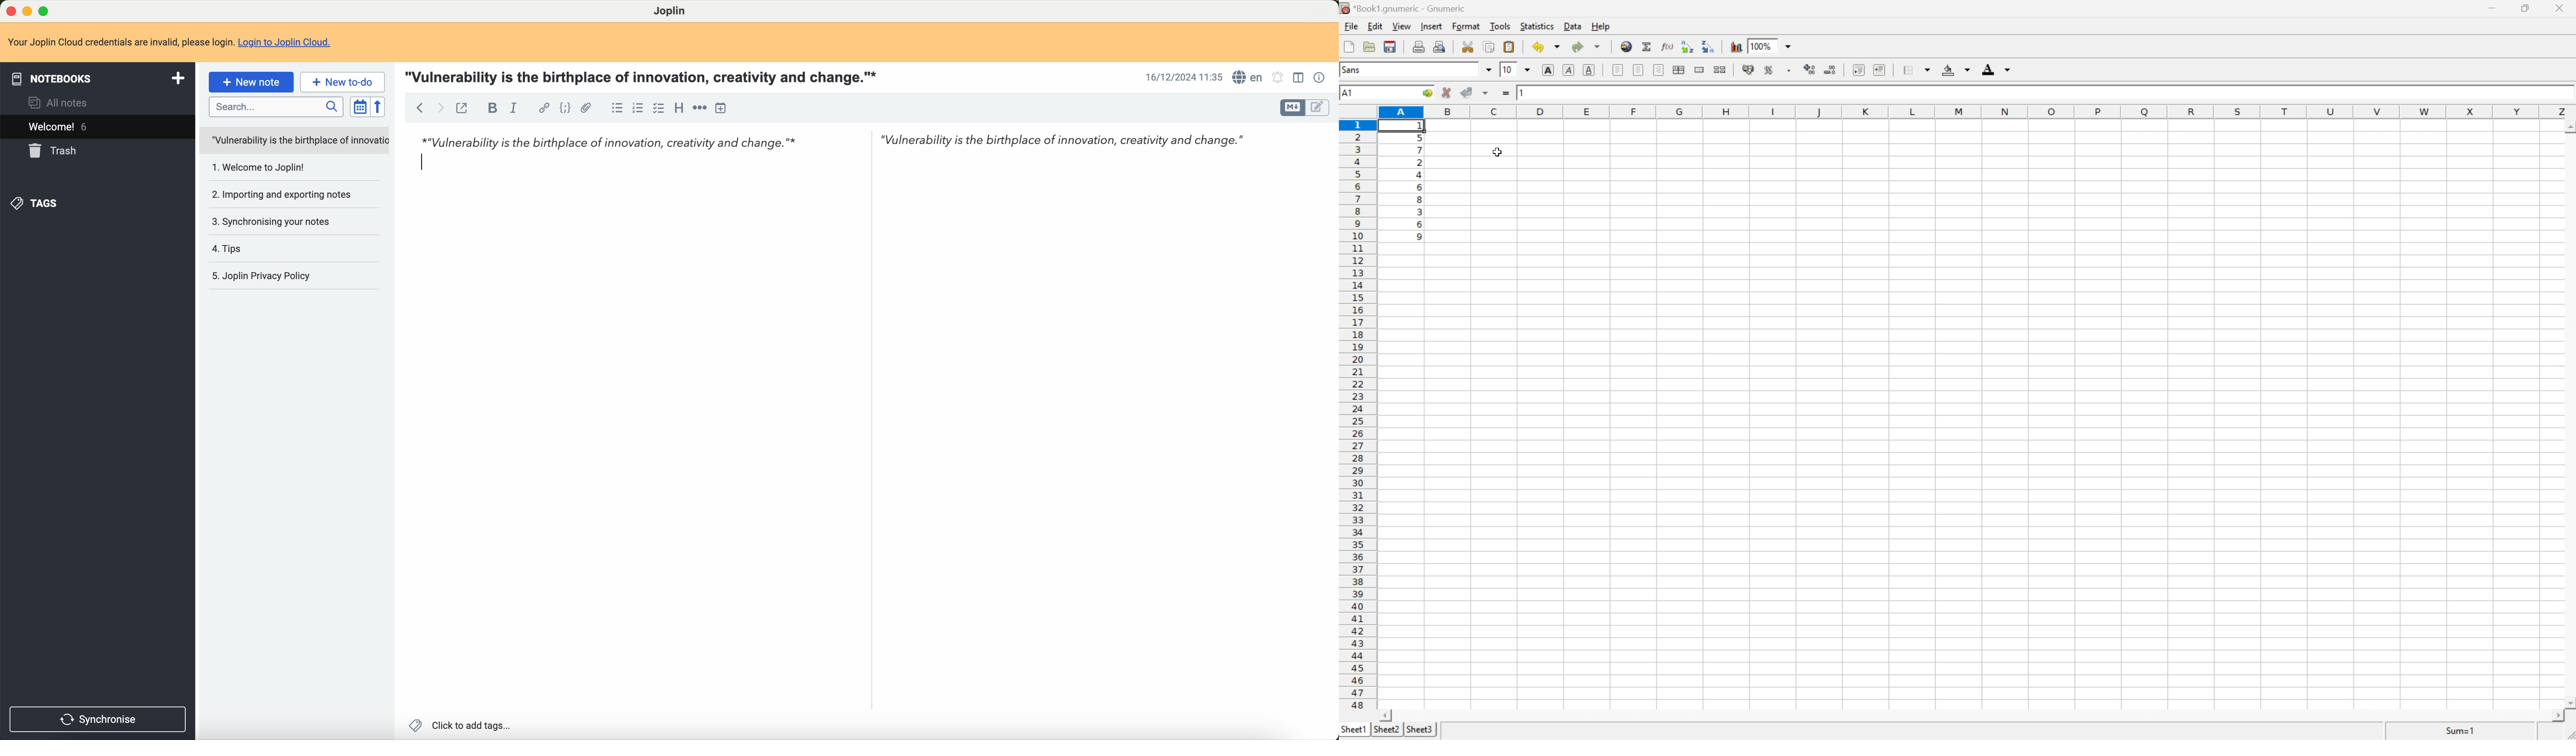  Describe the element at coordinates (1385, 729) in the screenshot. I see `sheet2` at that location.